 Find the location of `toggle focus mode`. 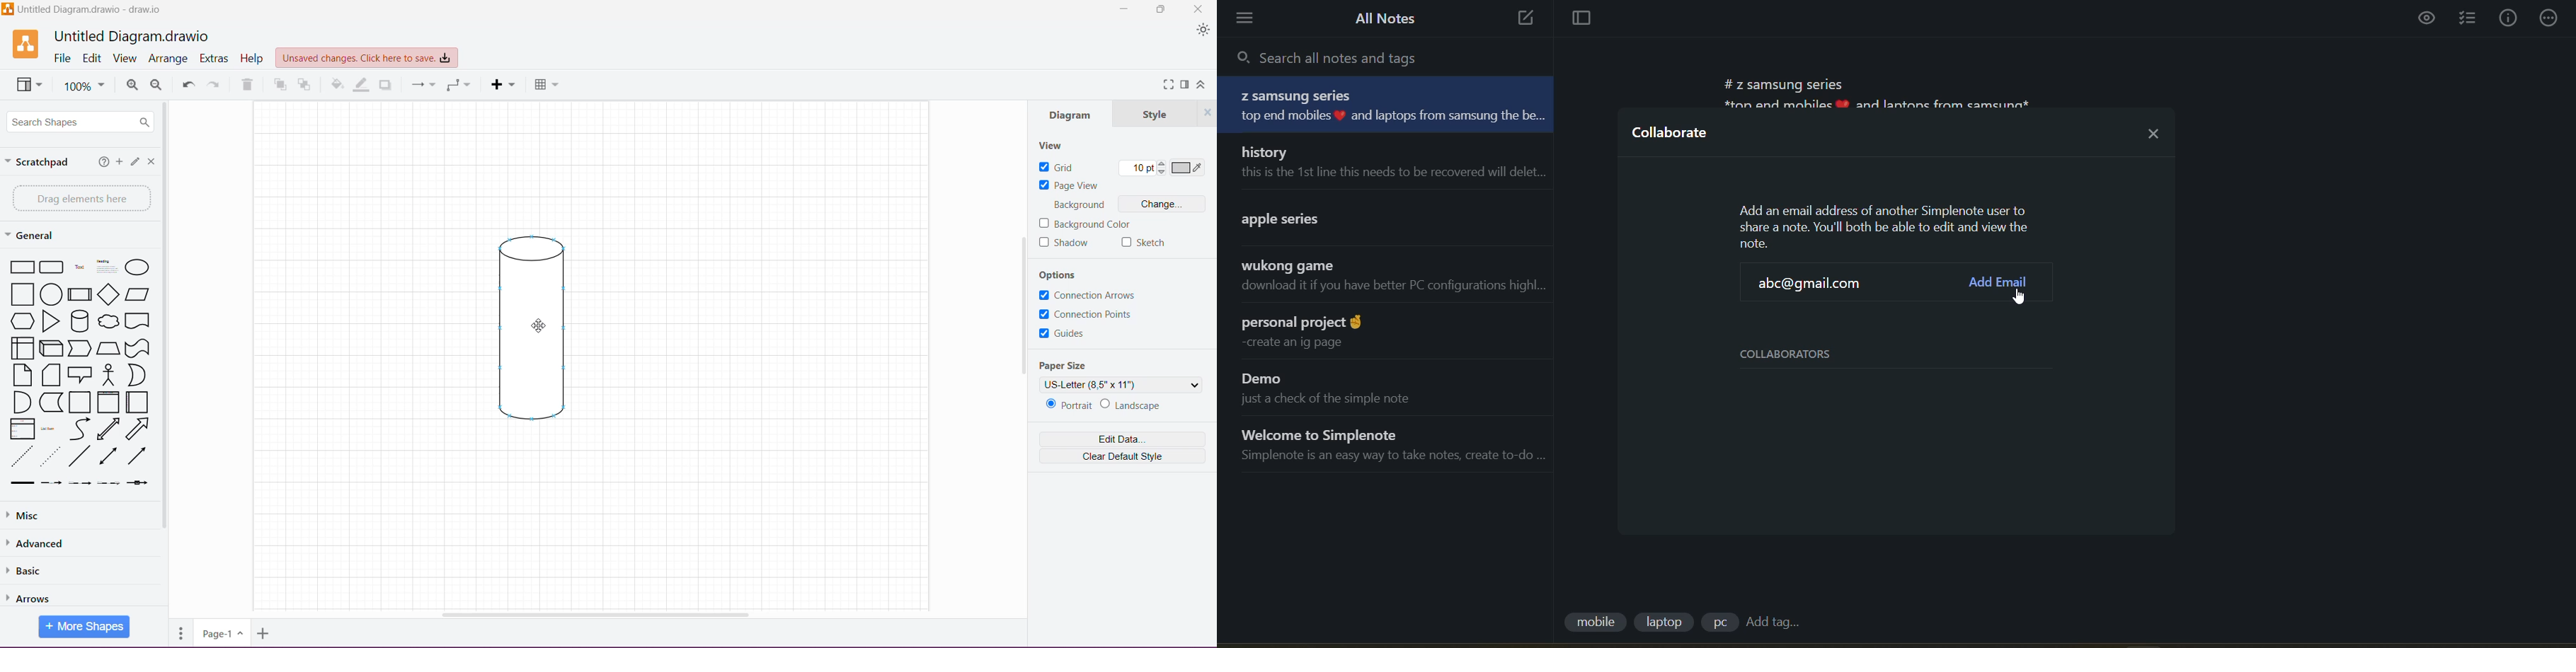

toggle focus mode is located at coordinates (1576, 20).